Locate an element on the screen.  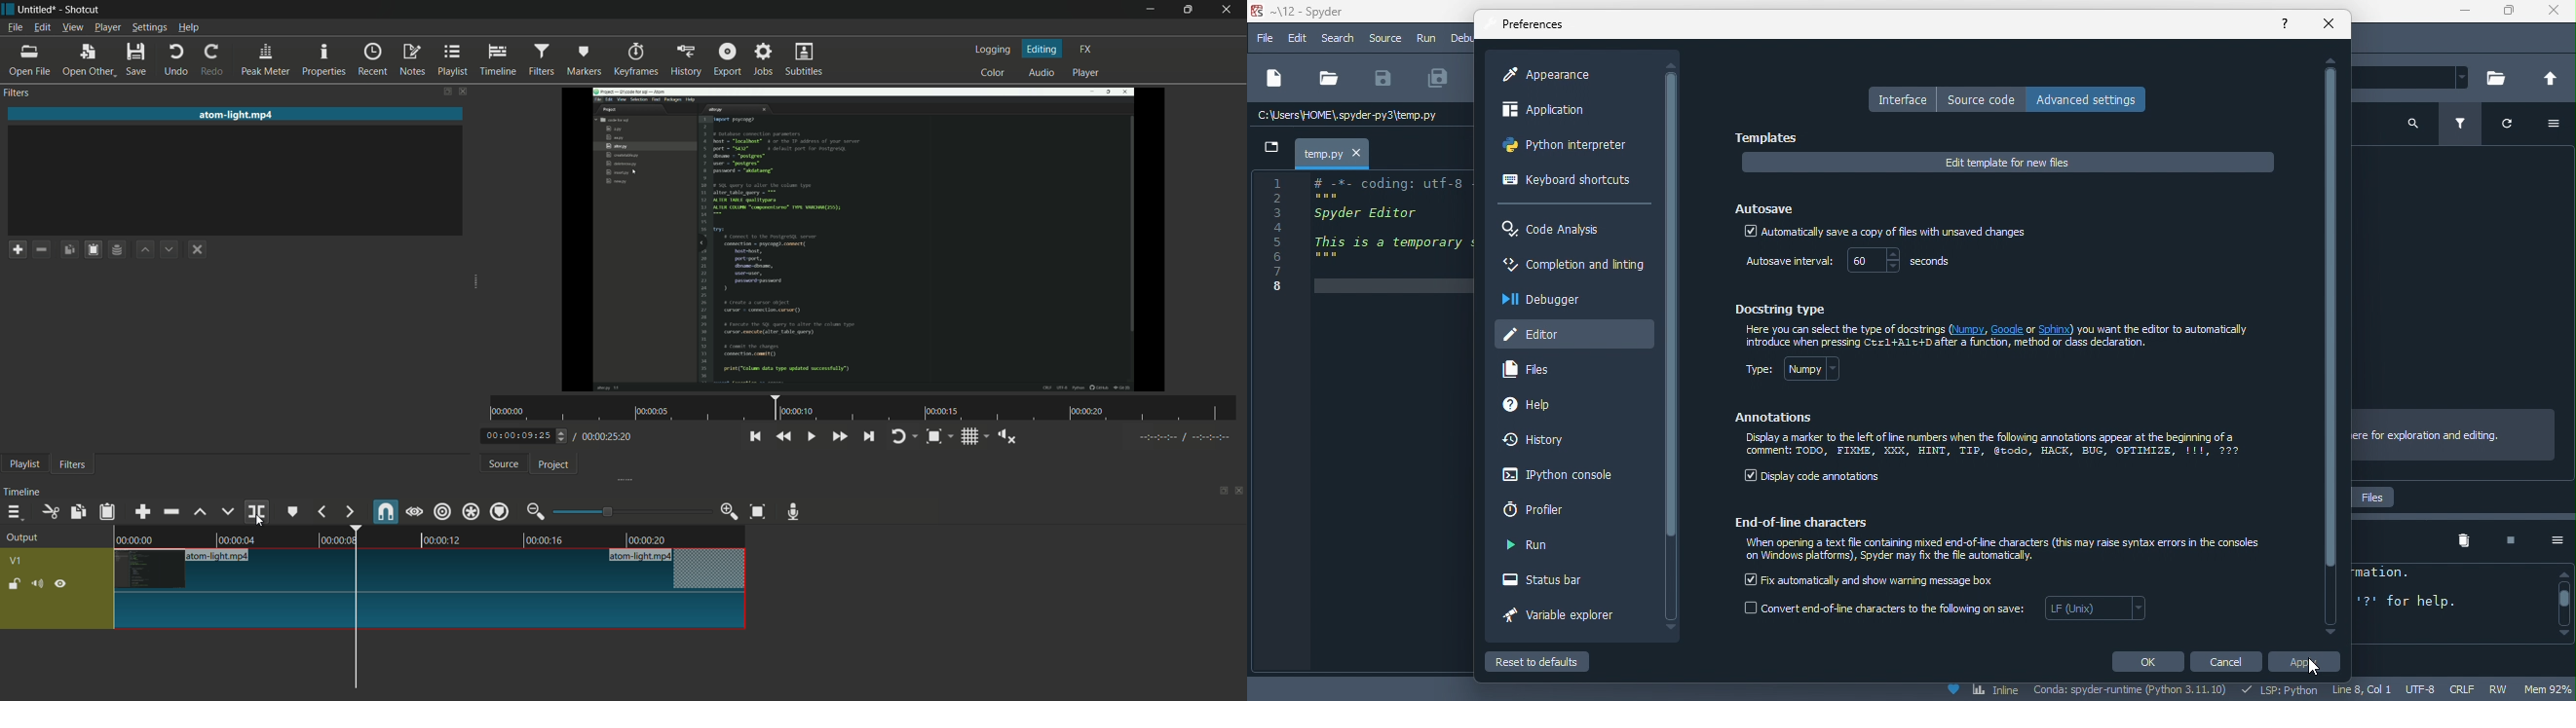
60 sec is located at coordinates (1906, 262).